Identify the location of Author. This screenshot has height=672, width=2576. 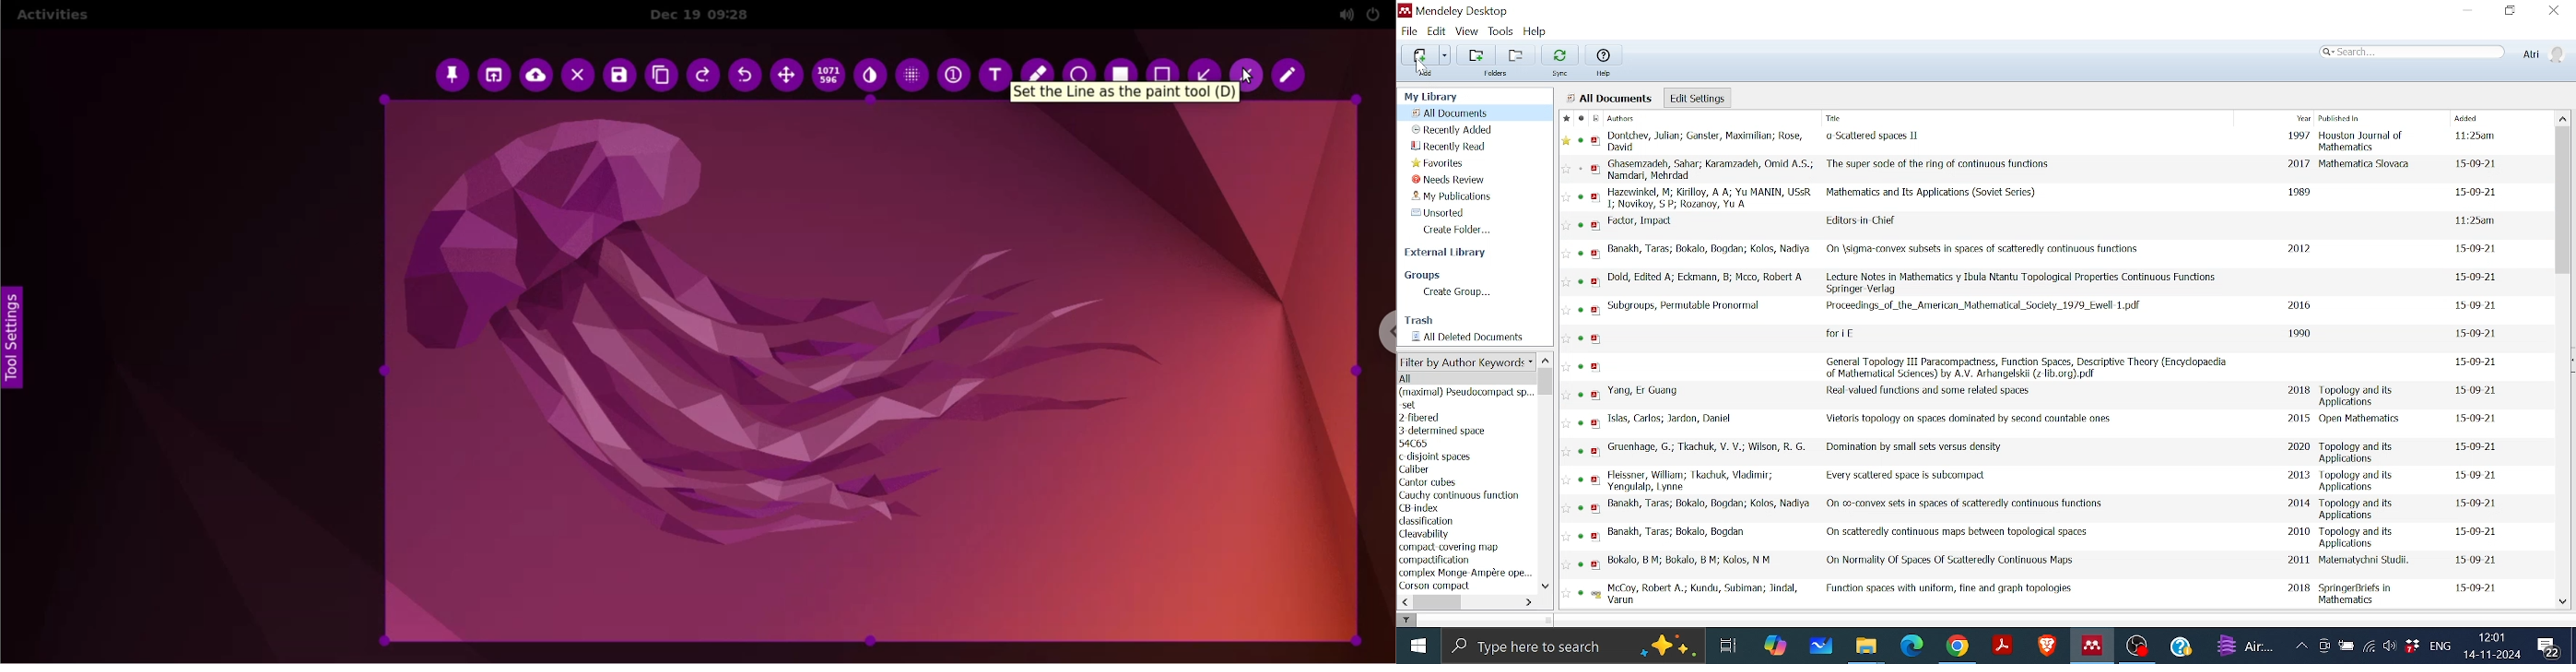
(1710, 198).